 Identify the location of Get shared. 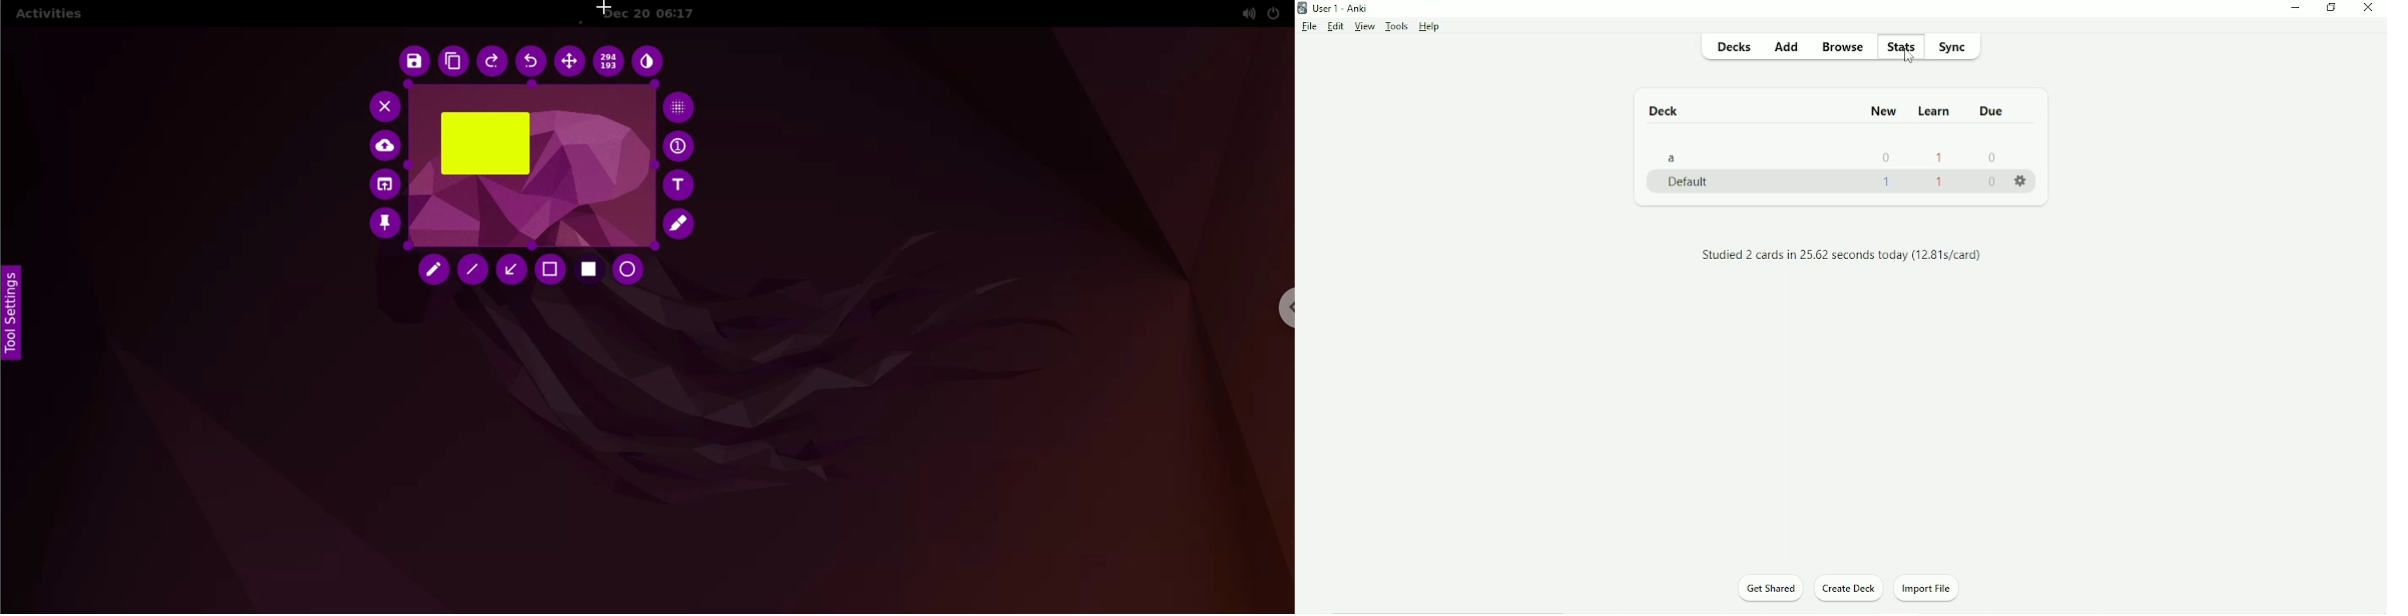
(1769, 588).